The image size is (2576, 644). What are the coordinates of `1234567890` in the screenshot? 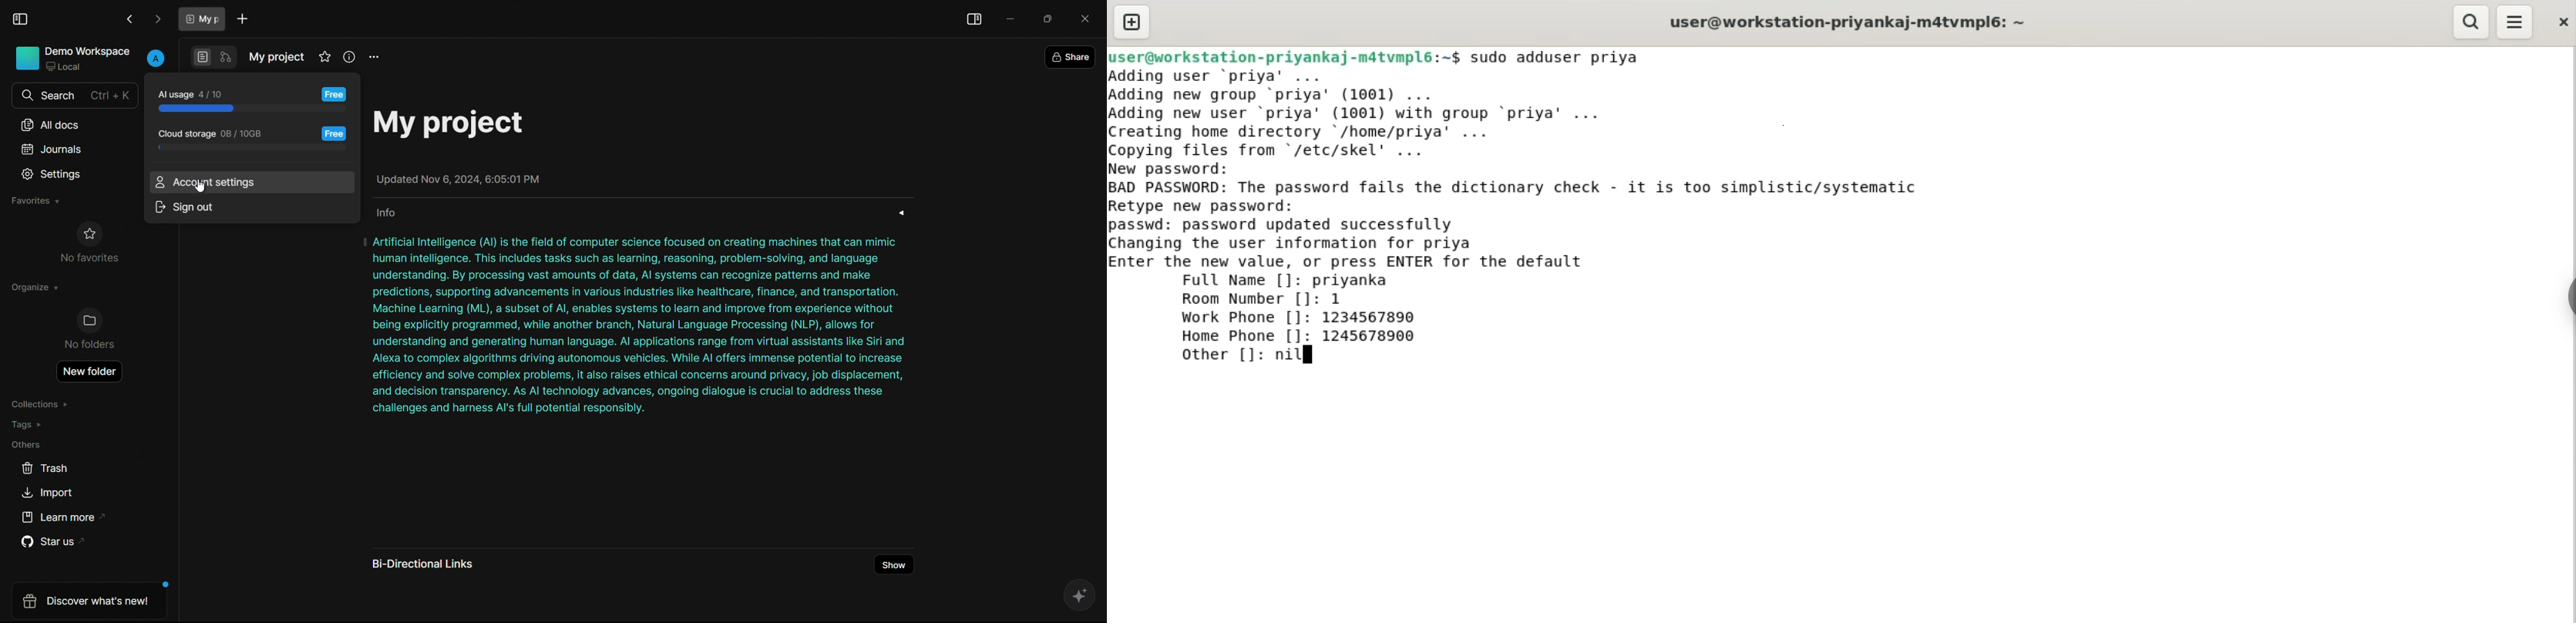 It's located at (1379, 318).